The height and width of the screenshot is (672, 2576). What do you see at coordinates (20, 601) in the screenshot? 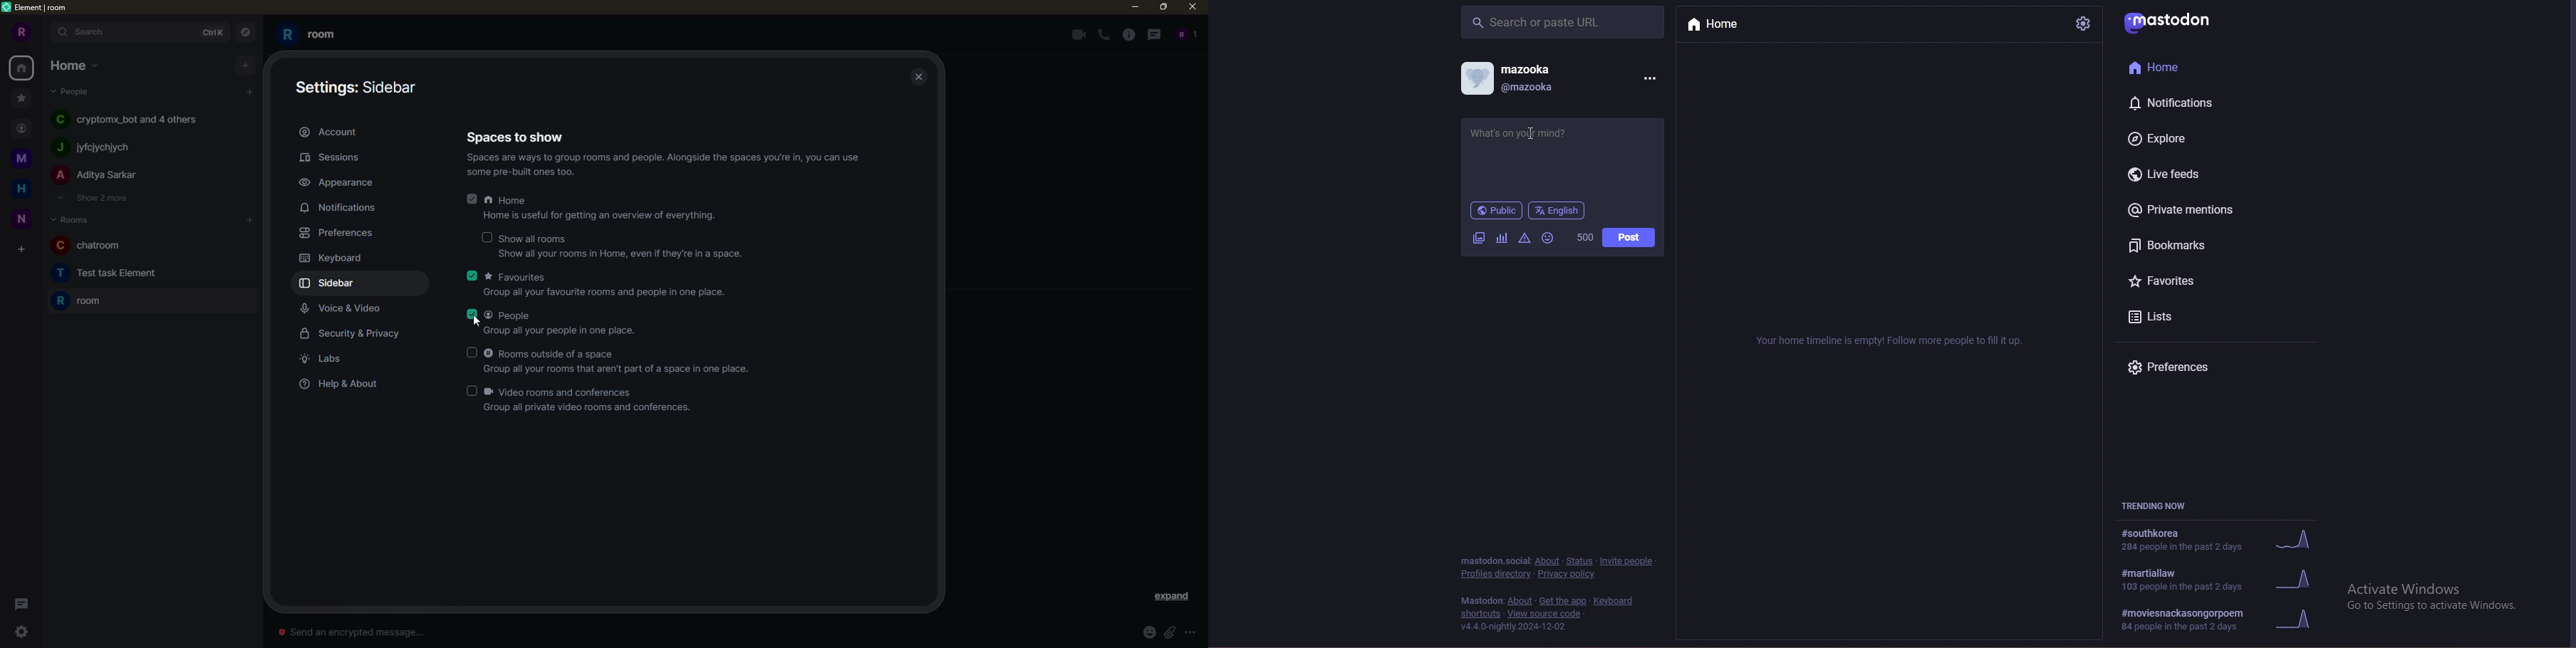
I see `threads` at bounding box center [20, 601].